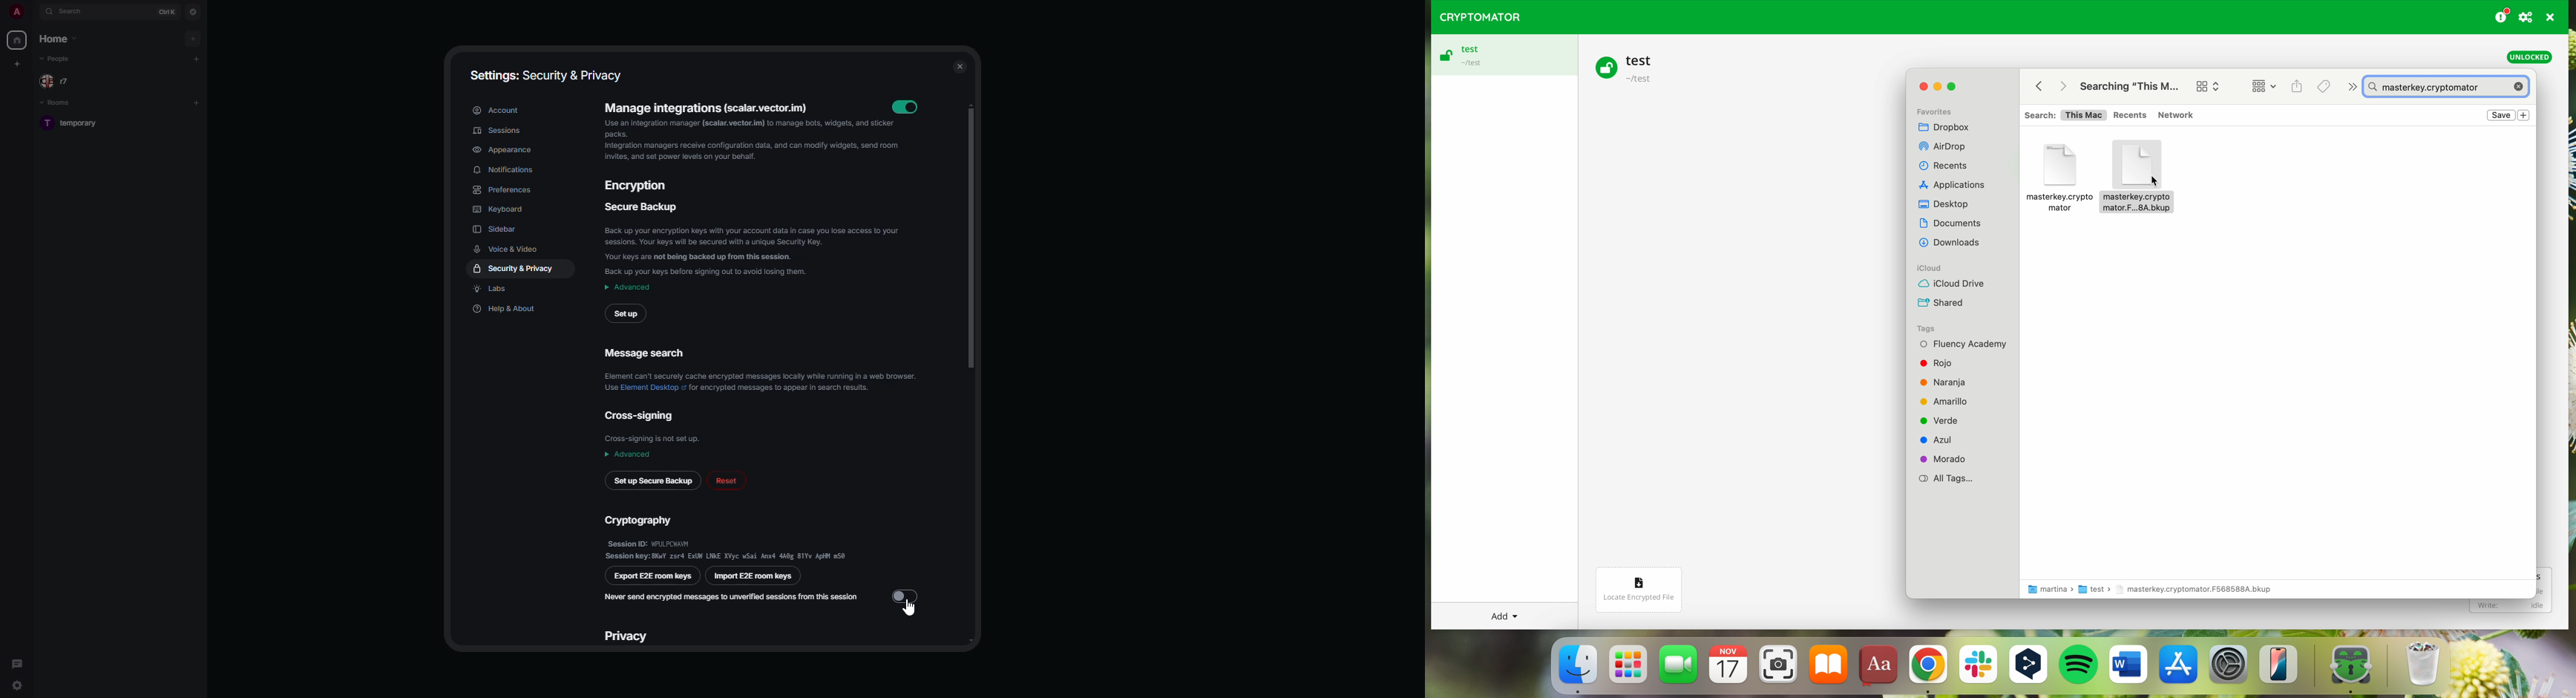 The height and width of the screenshot is (700, 2576). I want to click on add, so click(198, 59).